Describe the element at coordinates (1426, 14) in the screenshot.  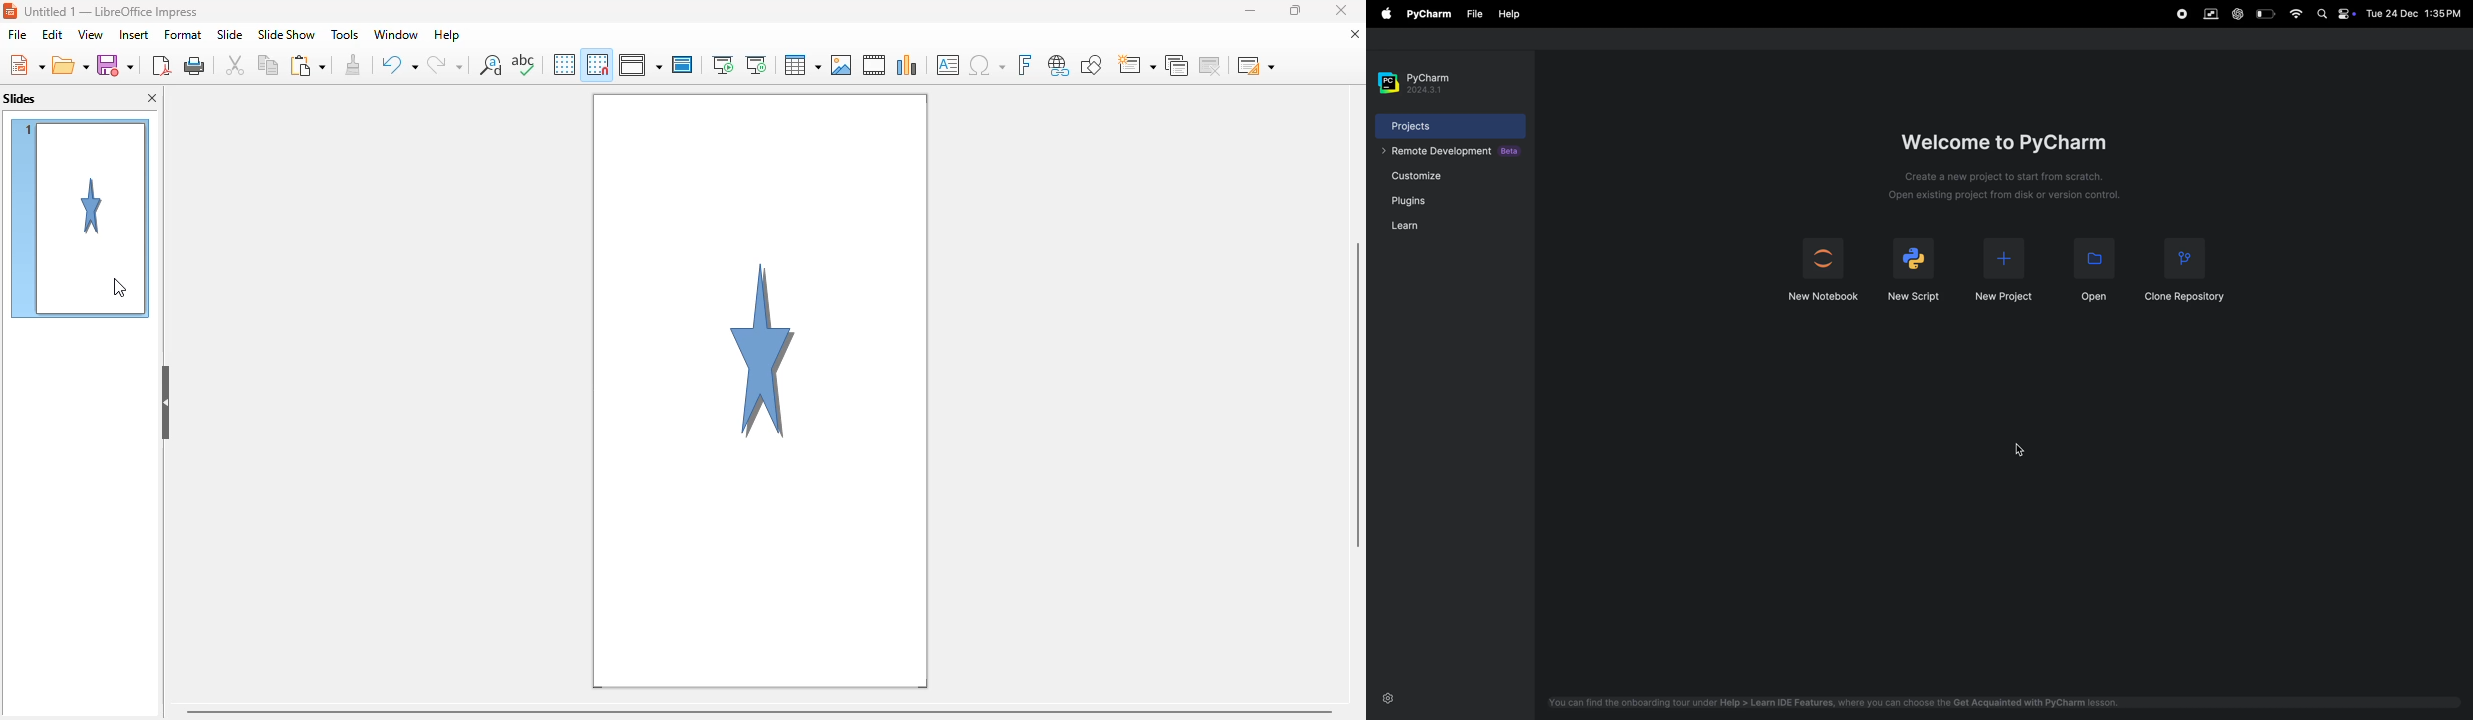
I see `pycharm` at that location.